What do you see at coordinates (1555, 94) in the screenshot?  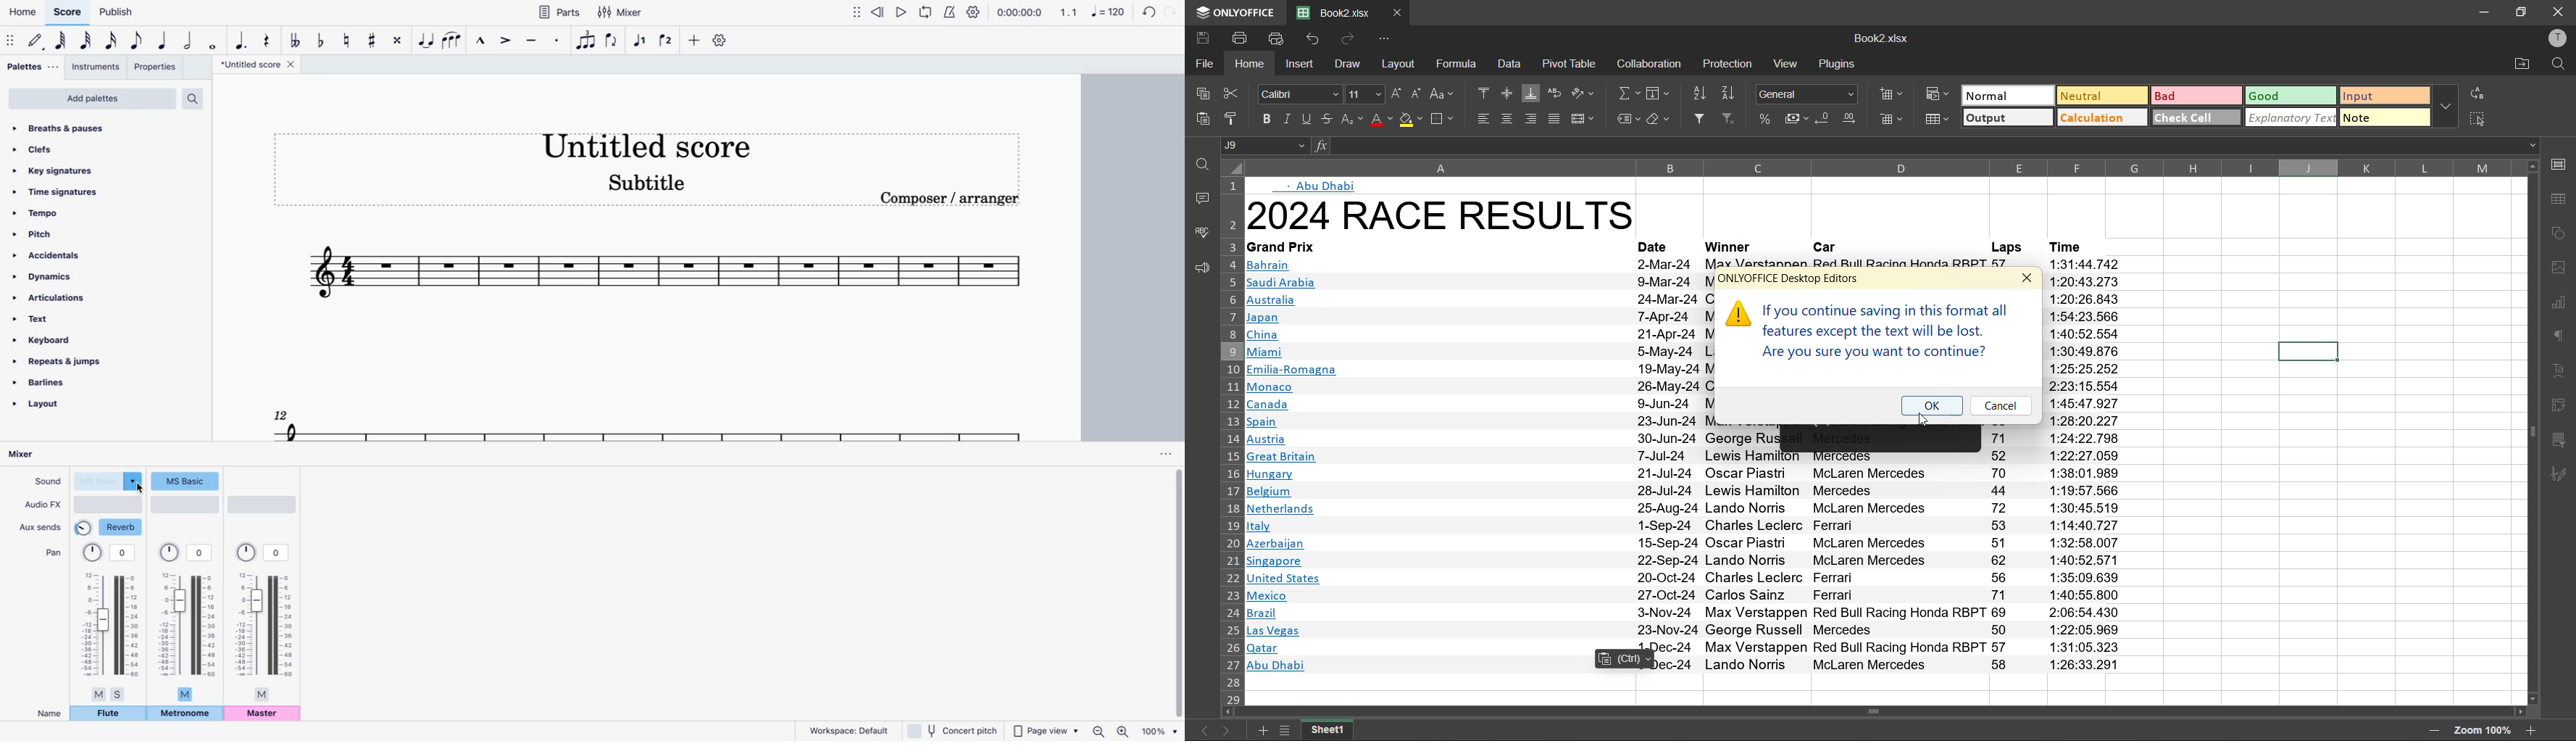 I see `wrap text` at bounding box center [1555, 94].